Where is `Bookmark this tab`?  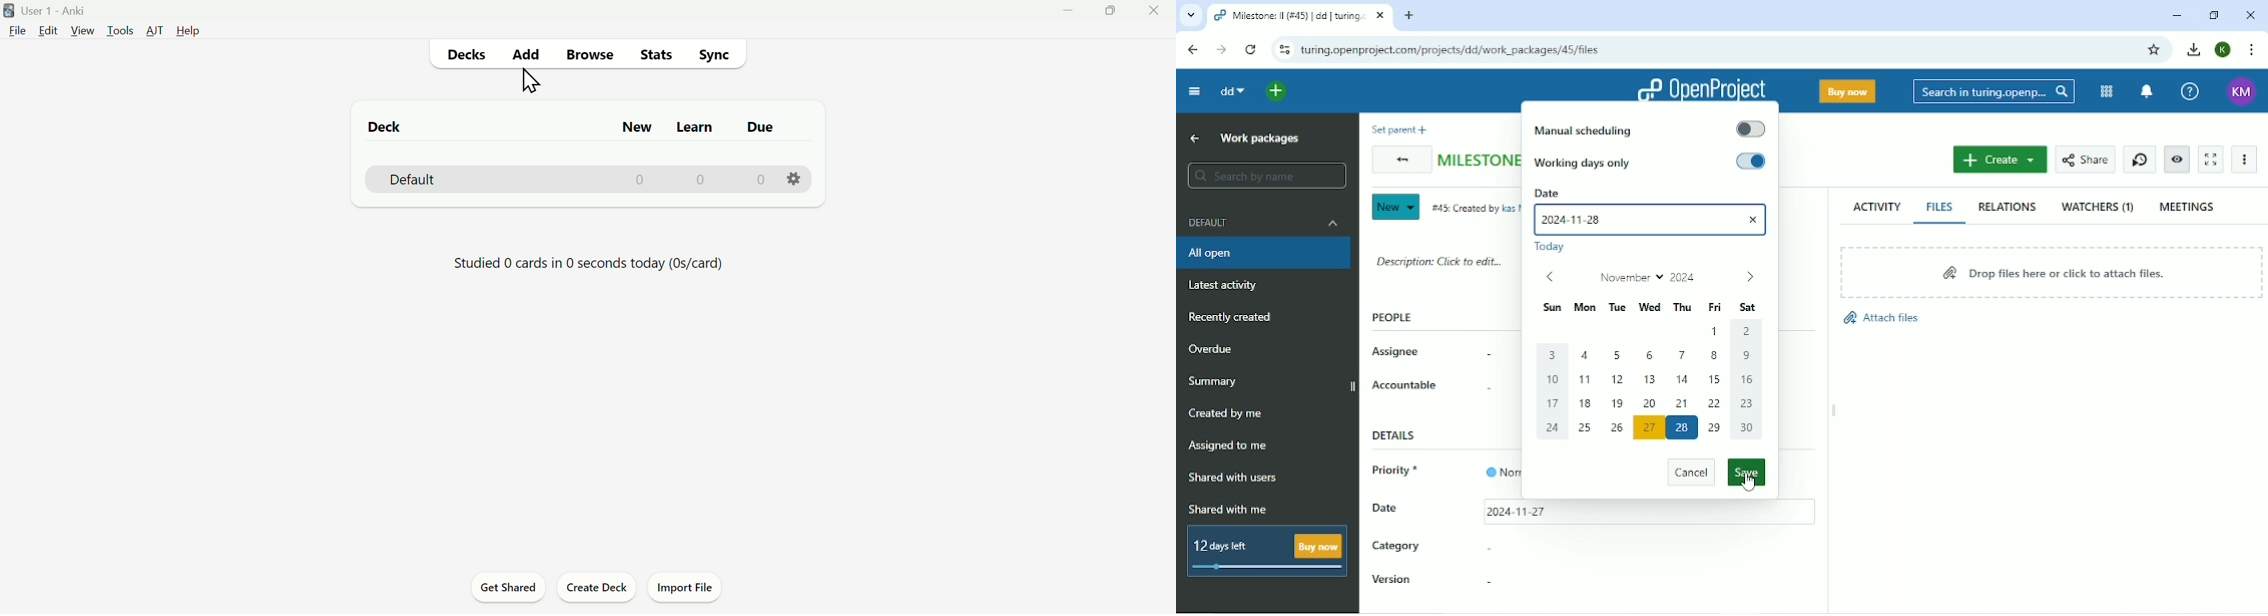
Bookmark this tab is located at coordinates (2153, 50).